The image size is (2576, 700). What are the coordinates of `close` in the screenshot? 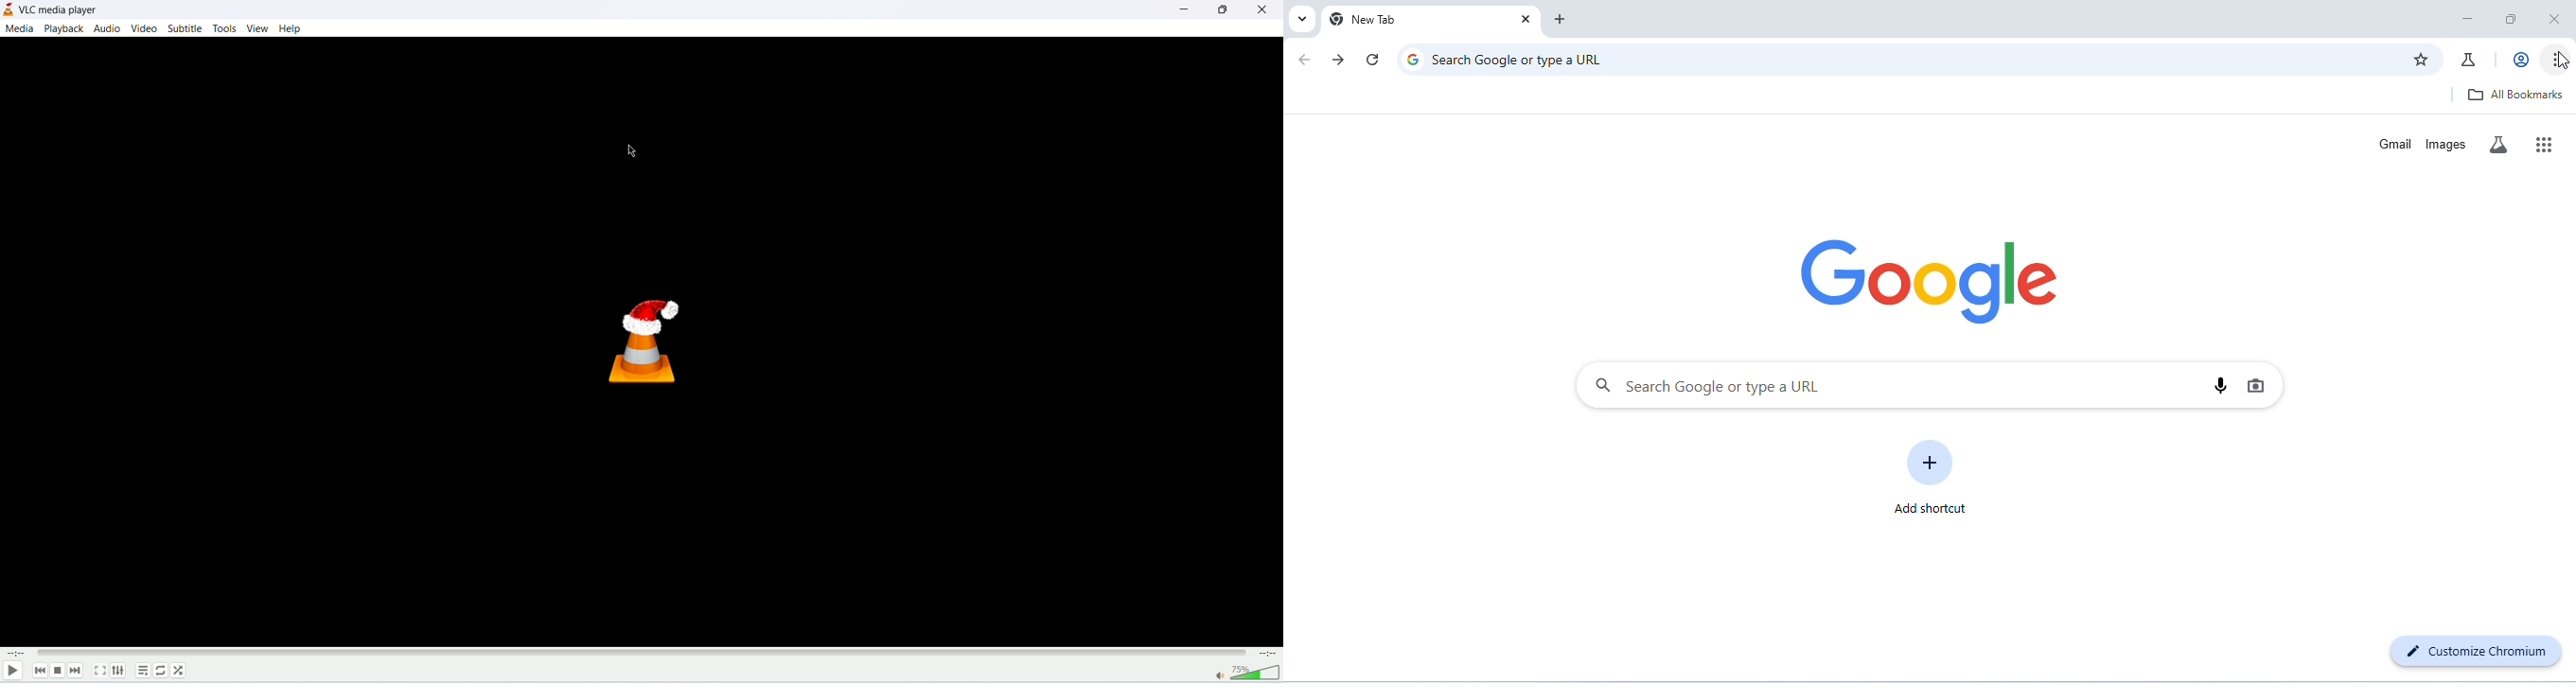 It's located at (2557, 20).